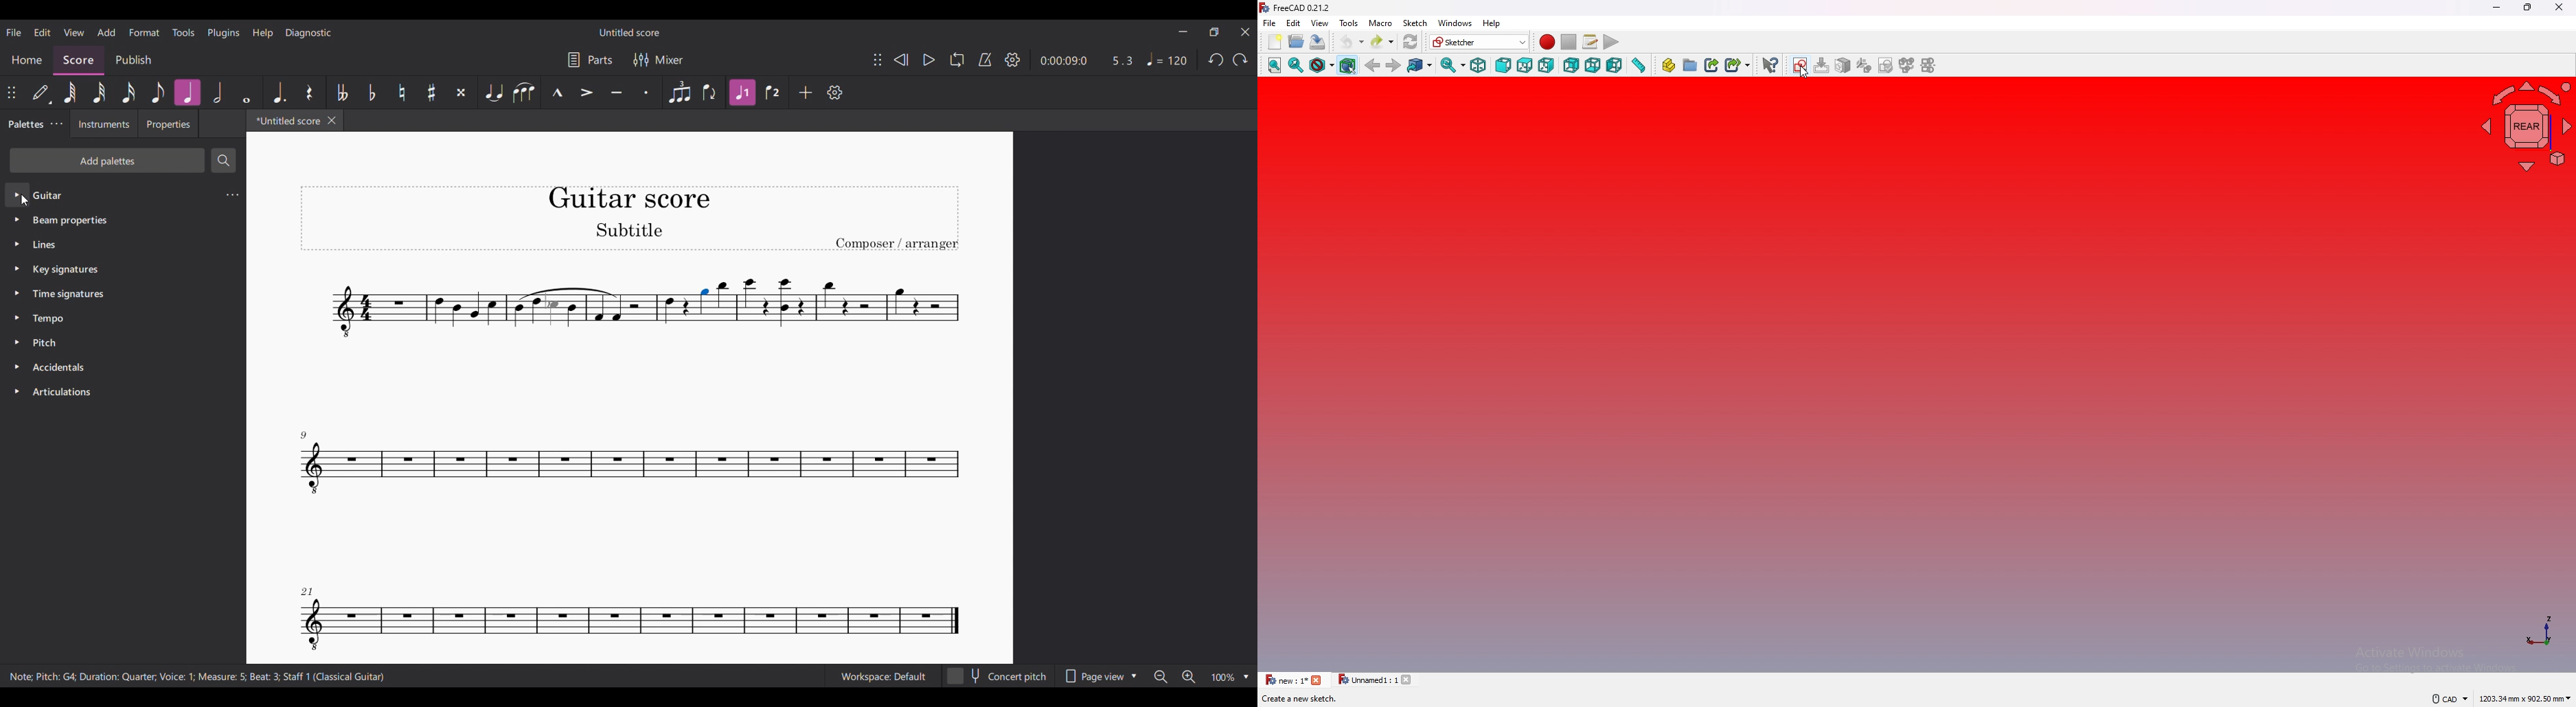  I want to click on CAD, so click(2446, 698).